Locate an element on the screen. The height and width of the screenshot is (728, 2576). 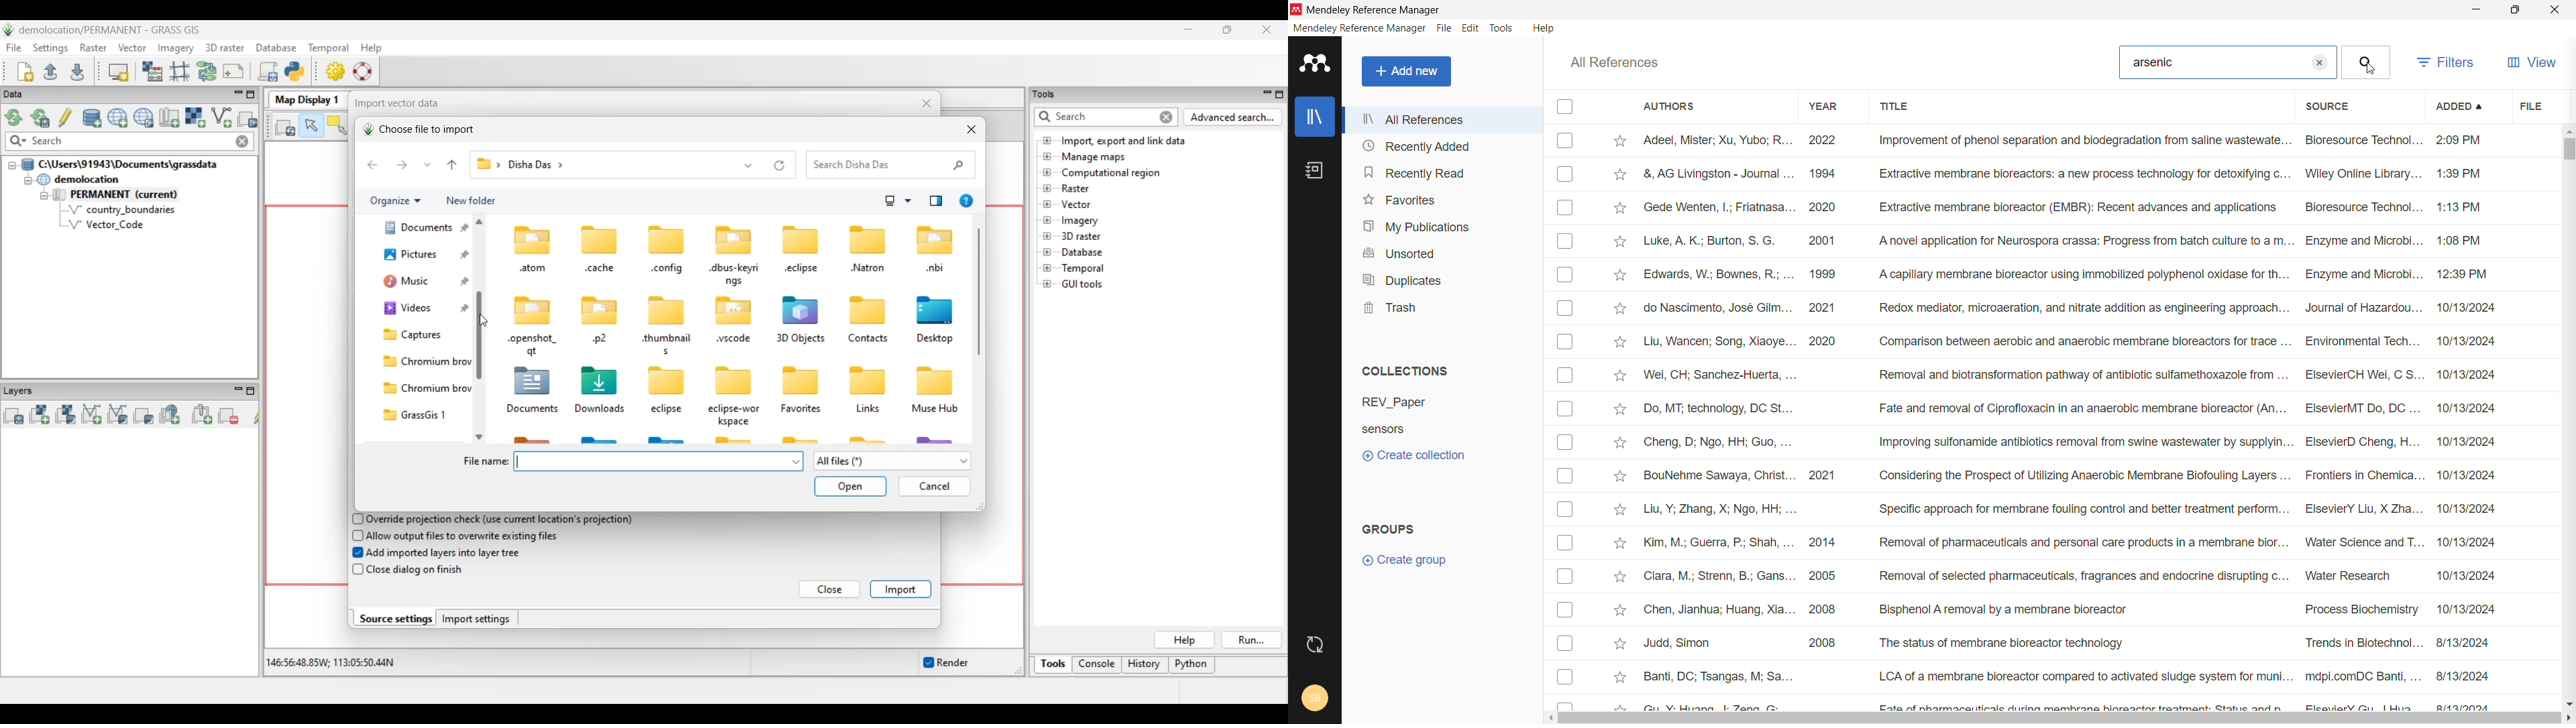
Checkbox is located at coordinates (1566, 141).